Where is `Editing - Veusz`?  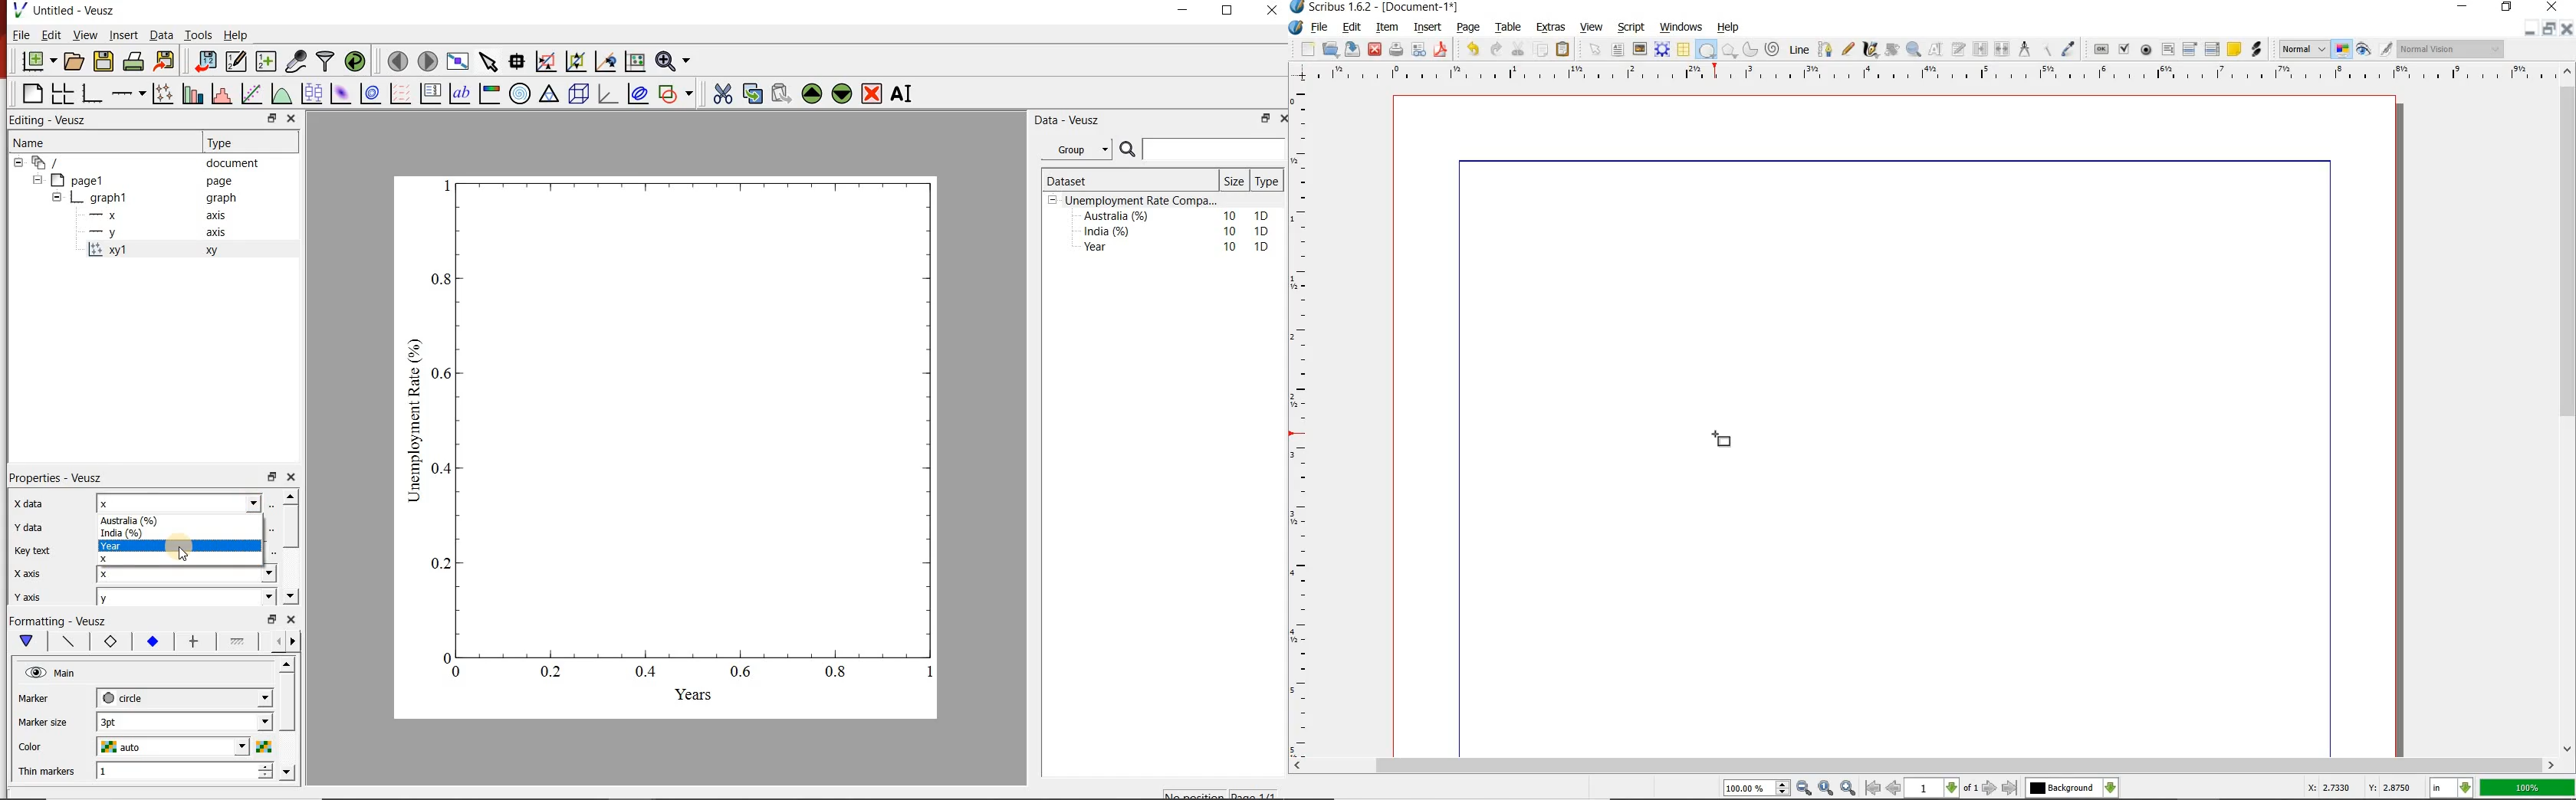
Editing - Veusz is located at coordinates (51, 119).